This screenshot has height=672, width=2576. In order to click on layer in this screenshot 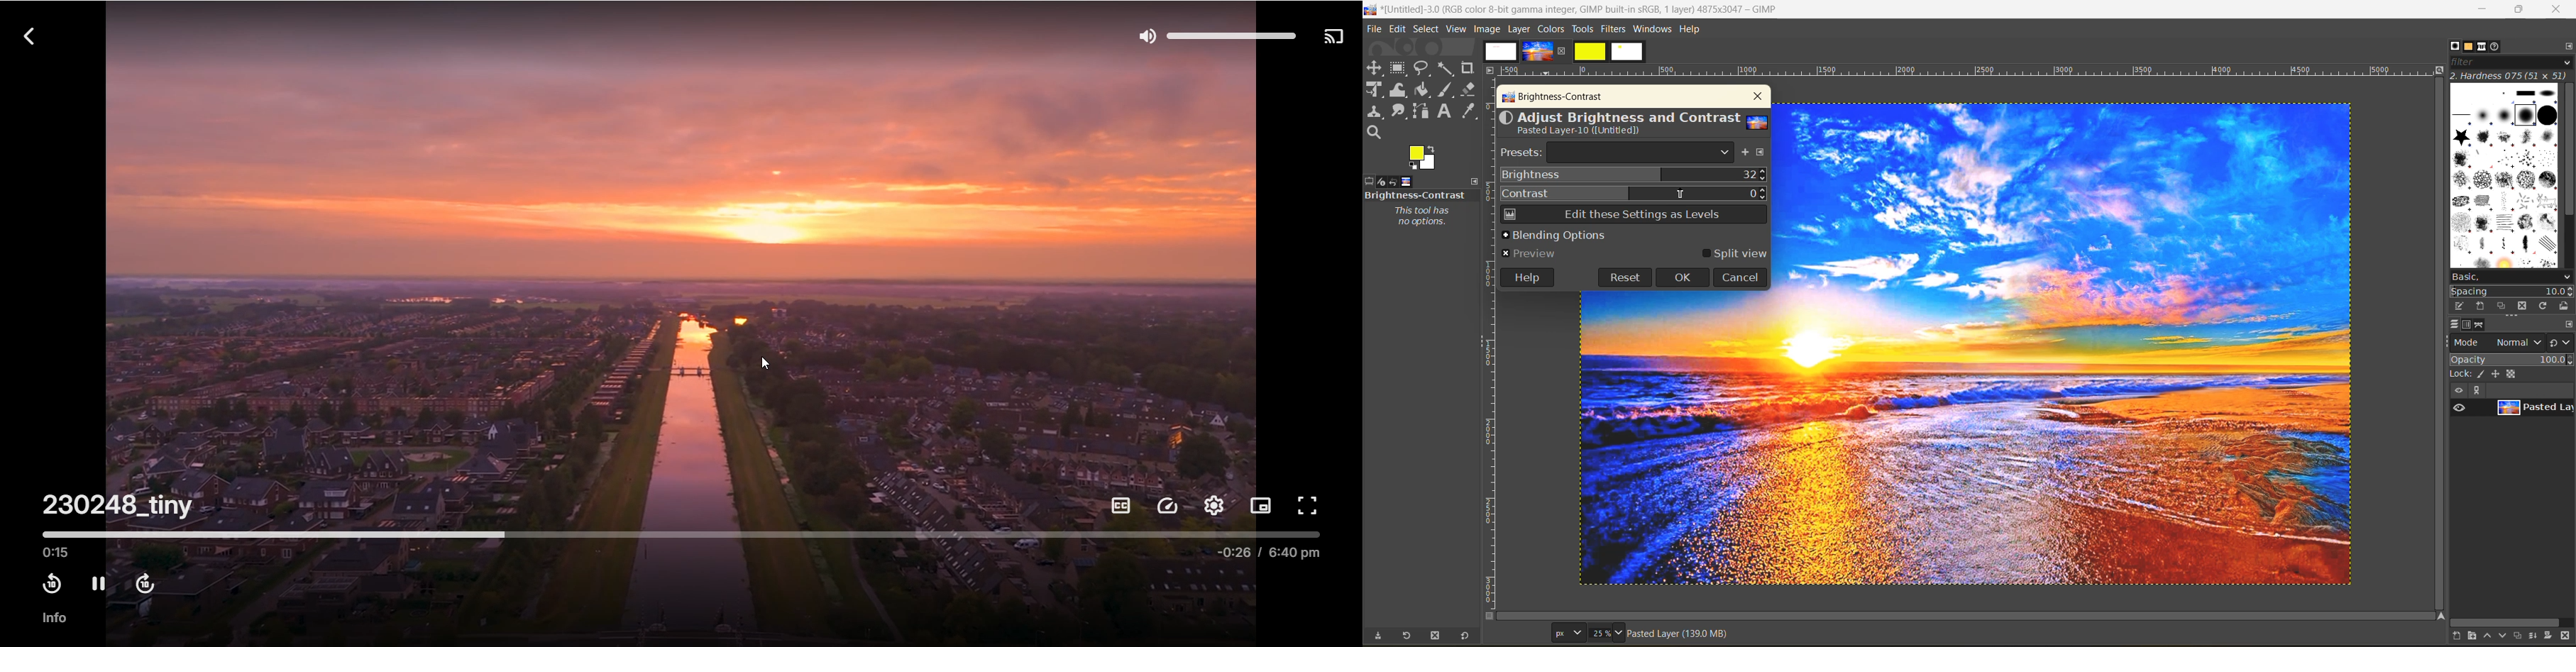, I will do `click(2534, 408)`.